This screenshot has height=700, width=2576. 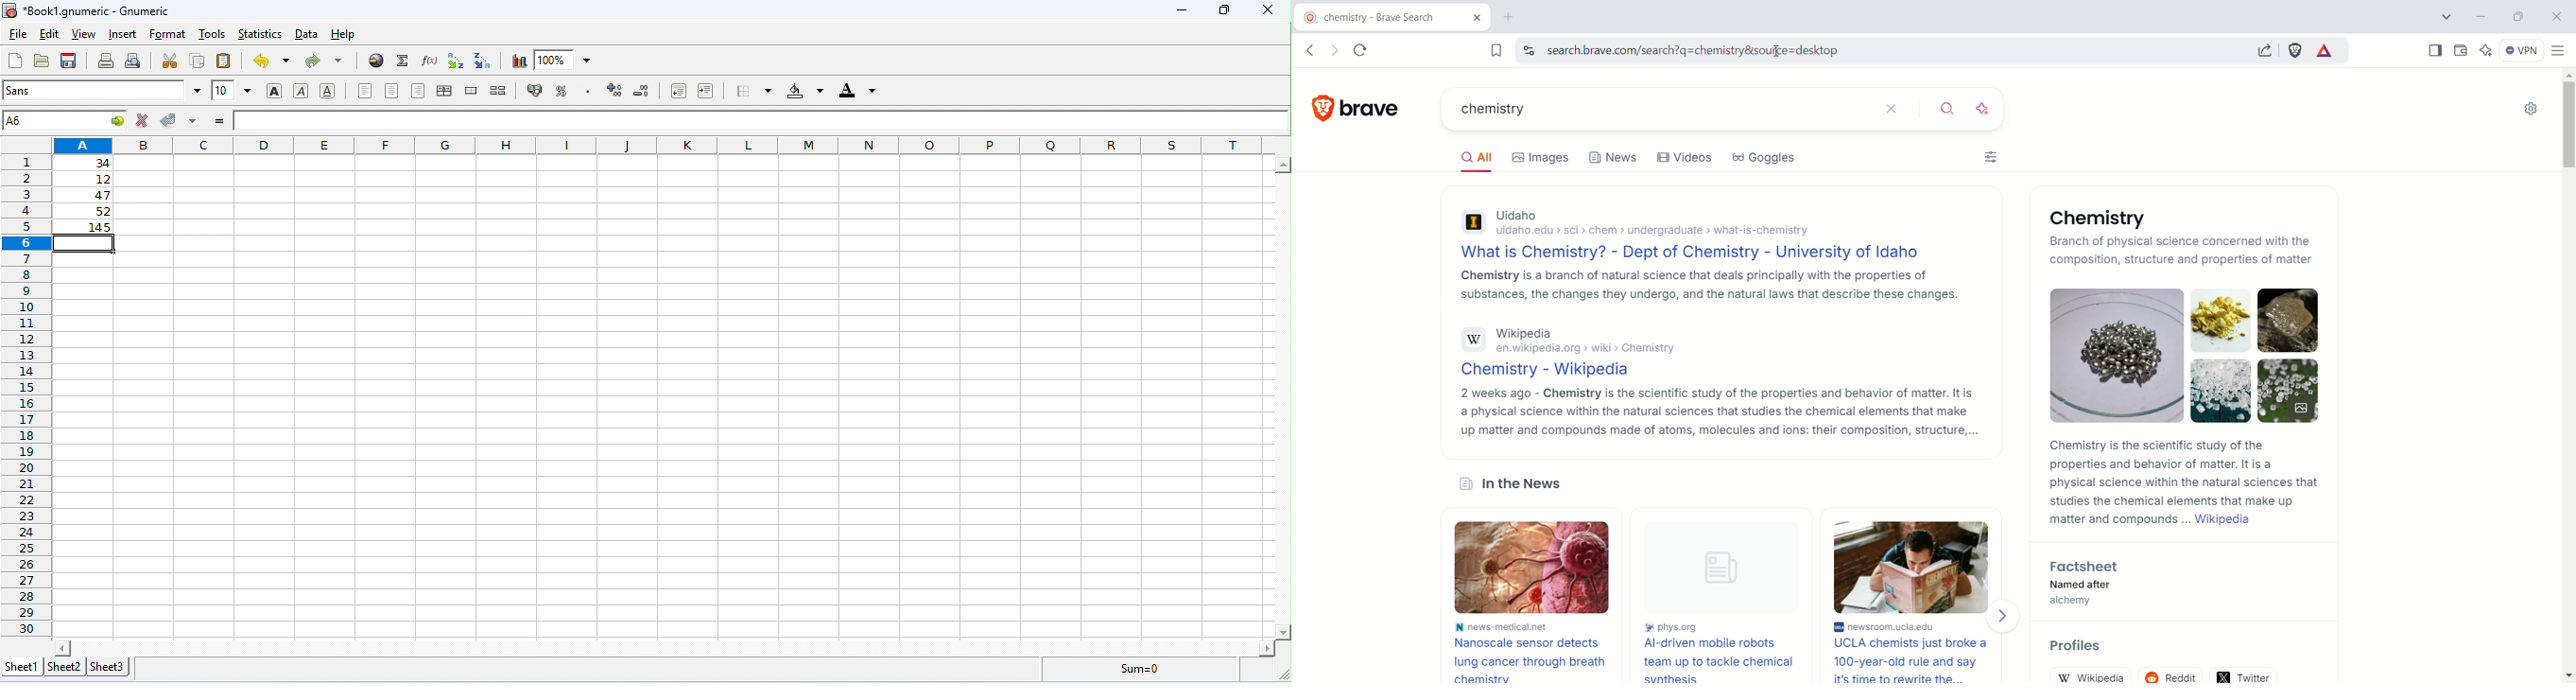 What do you see at coordinates (87, 180) in the screenshot?
I see `12` at bounding box center [87, 180].